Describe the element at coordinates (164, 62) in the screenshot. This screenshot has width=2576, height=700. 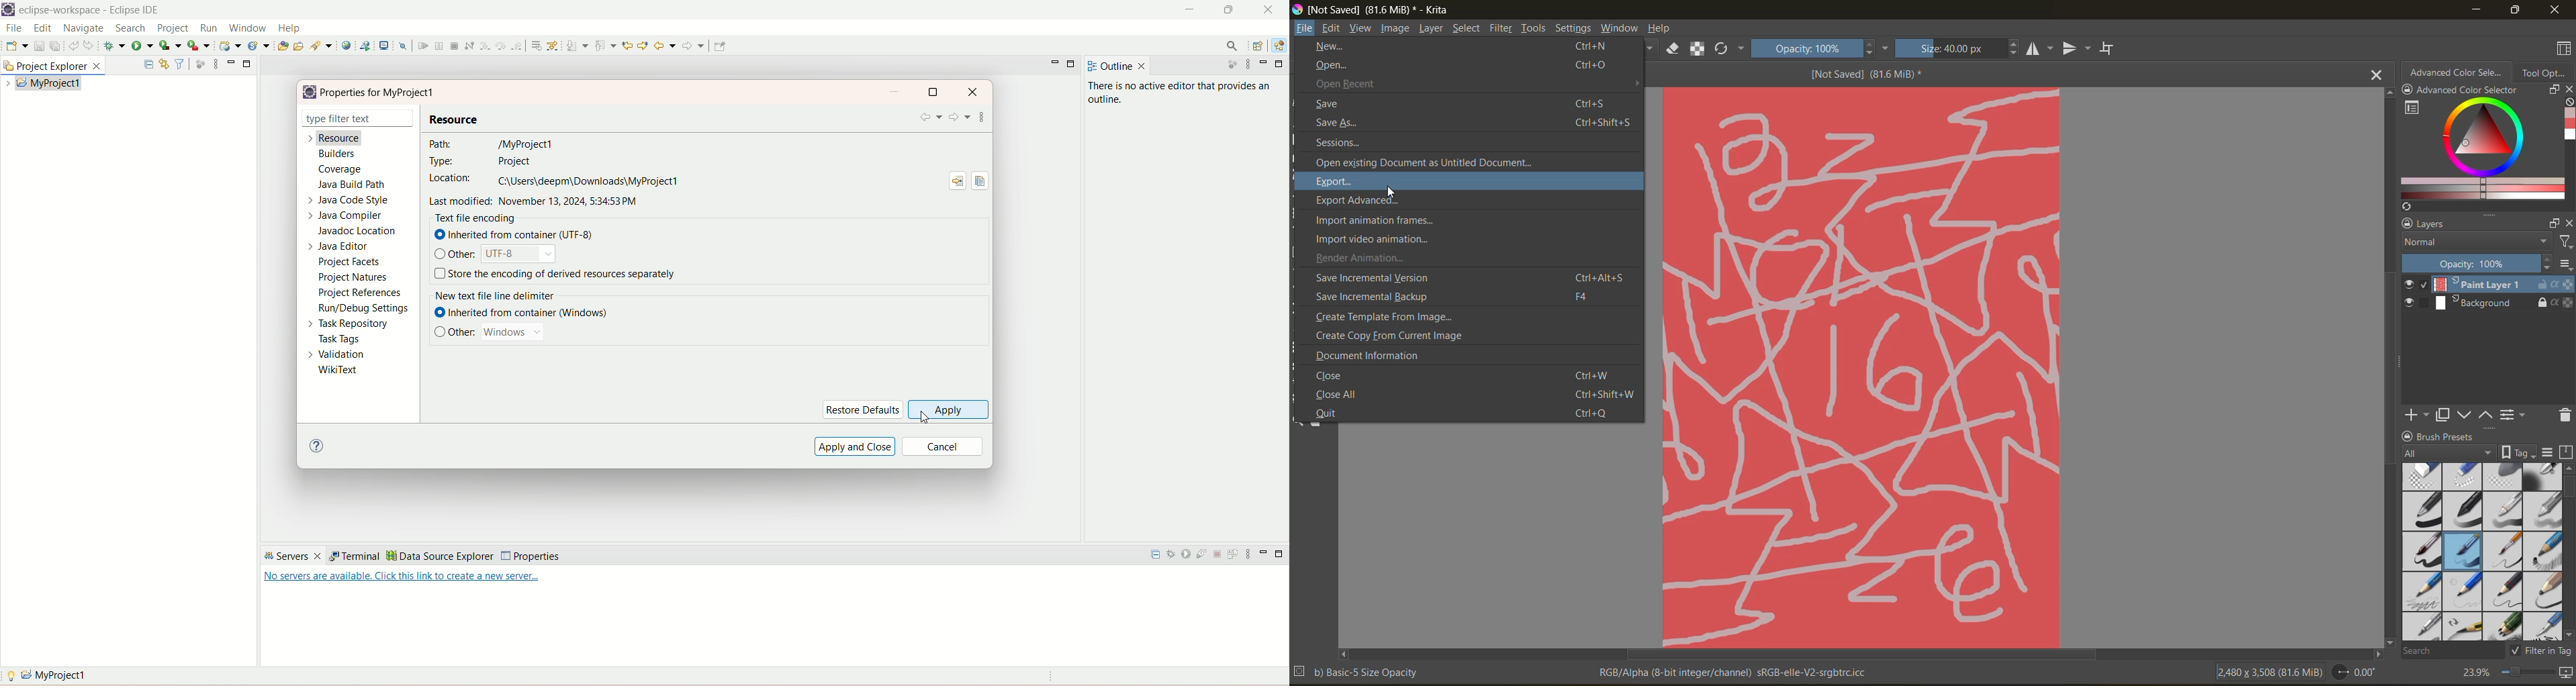
I see `link with editor` at that location.